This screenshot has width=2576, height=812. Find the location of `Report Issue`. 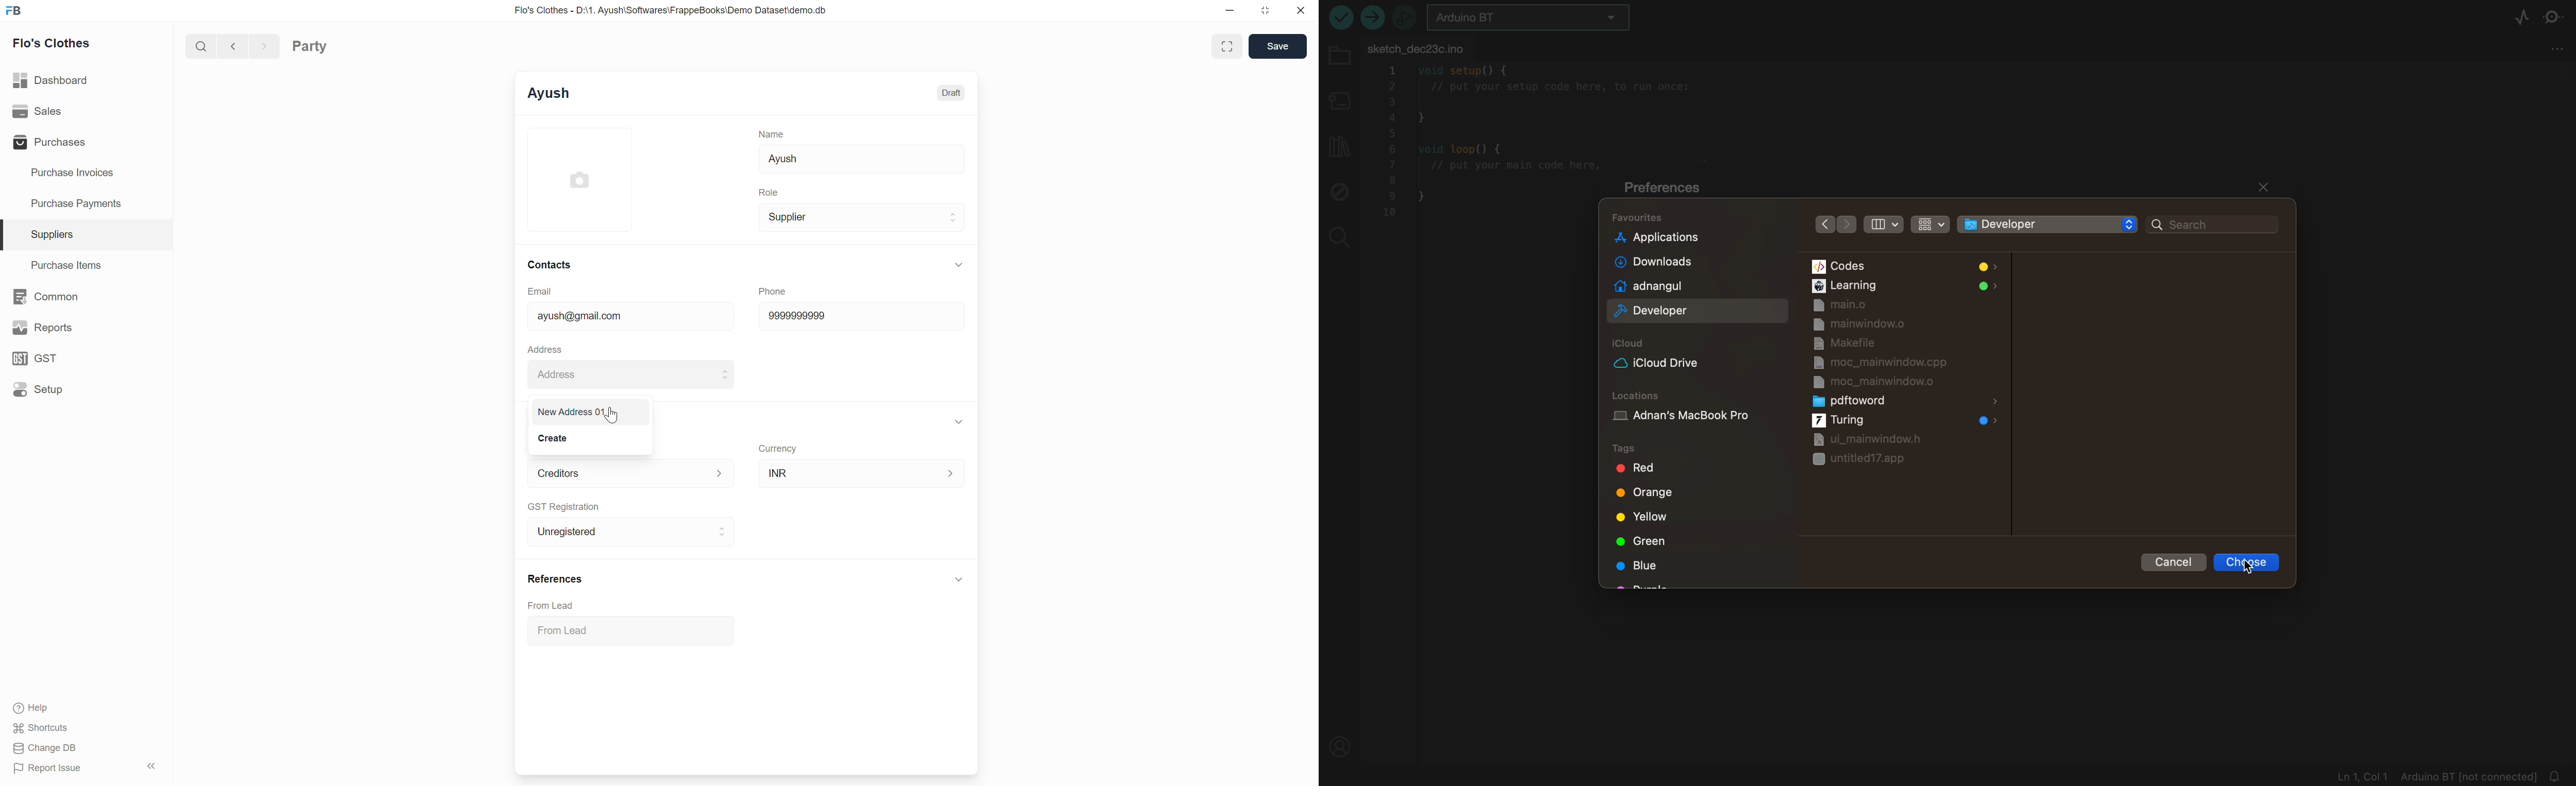

Report Issue is located at coordinates (49, 769).